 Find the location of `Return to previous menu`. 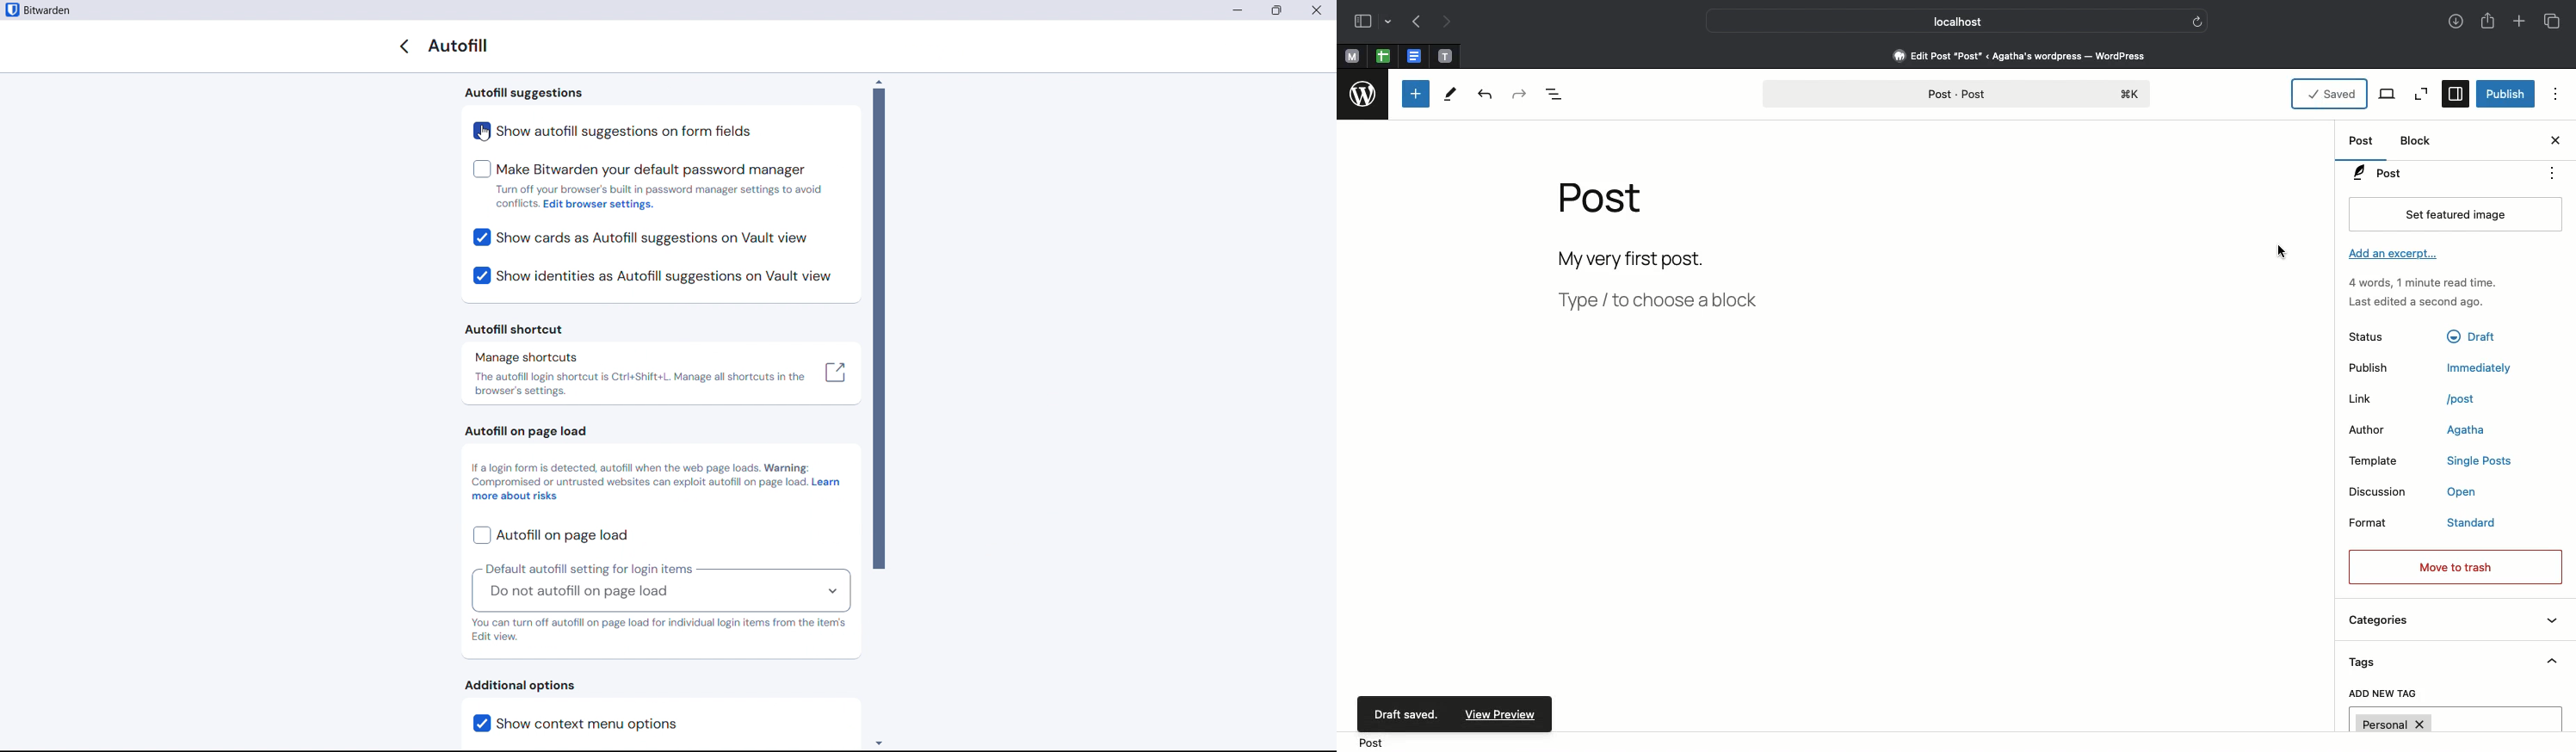

Return to previous menu is located at coordinates (404, 46).